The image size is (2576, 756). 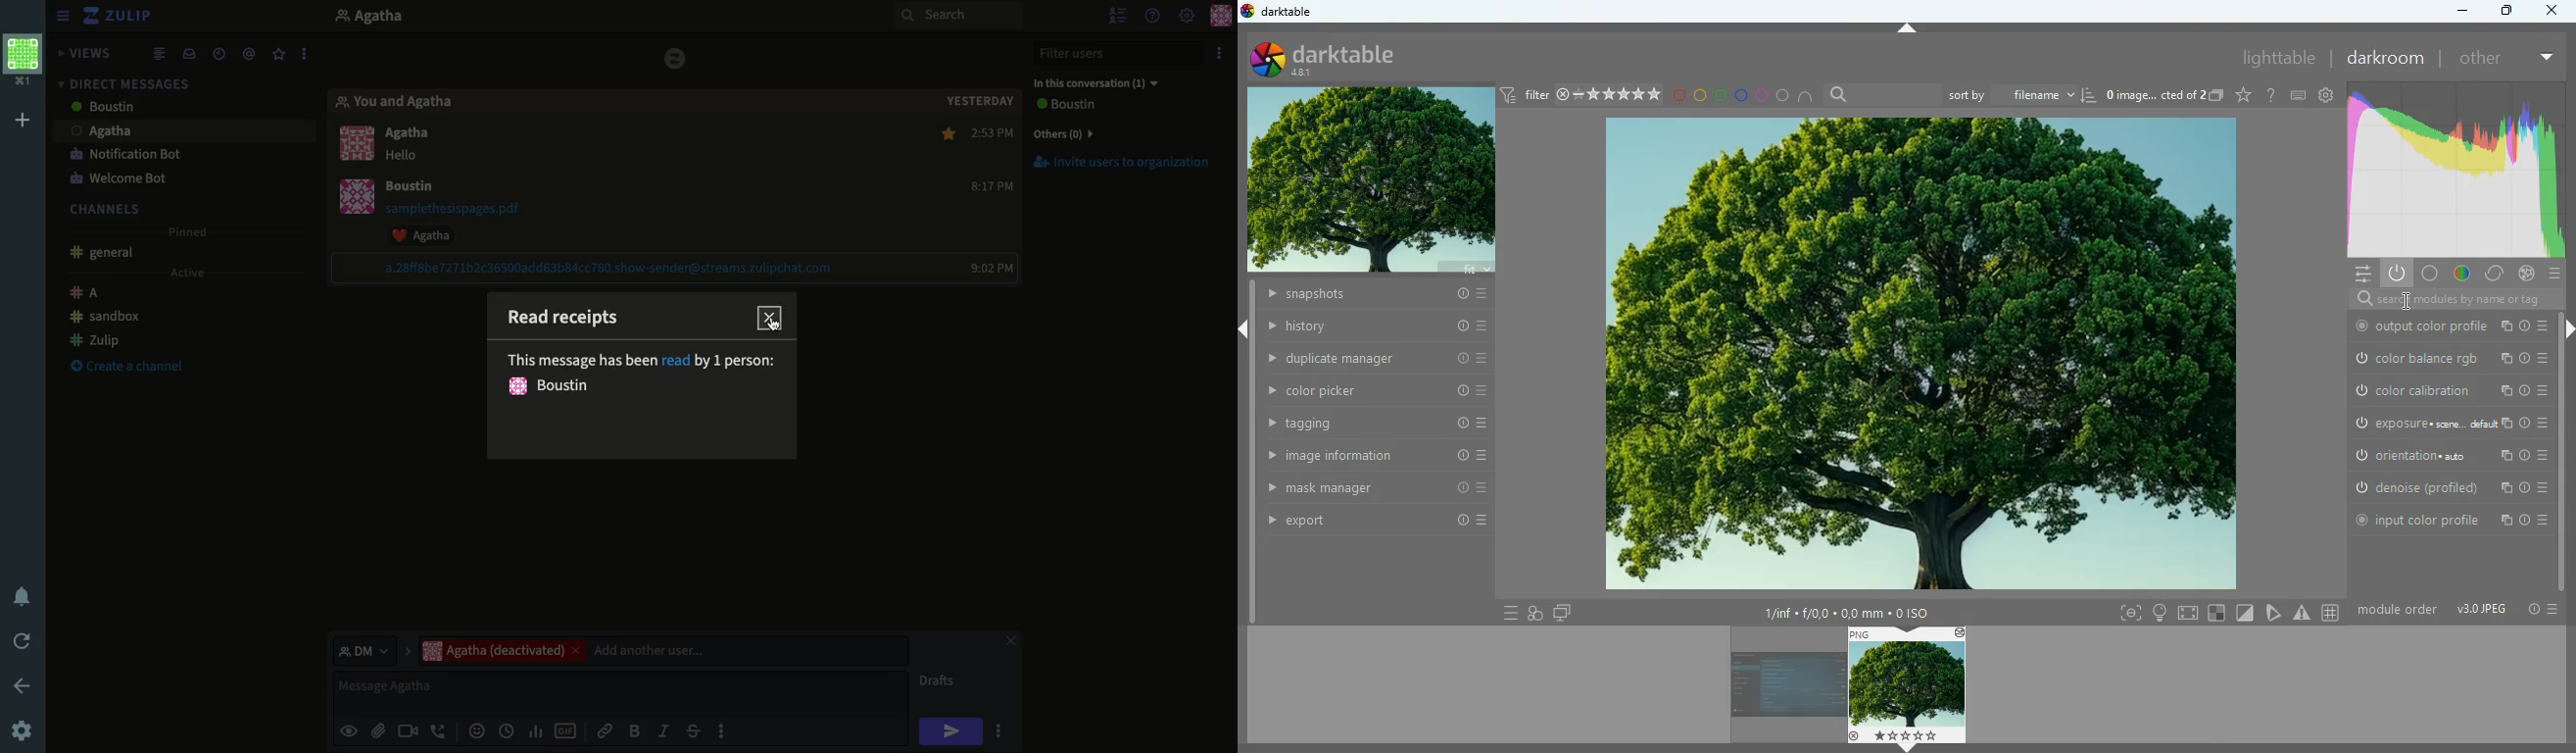 I want to click on Strikethrough, so click(x=693, y=731).